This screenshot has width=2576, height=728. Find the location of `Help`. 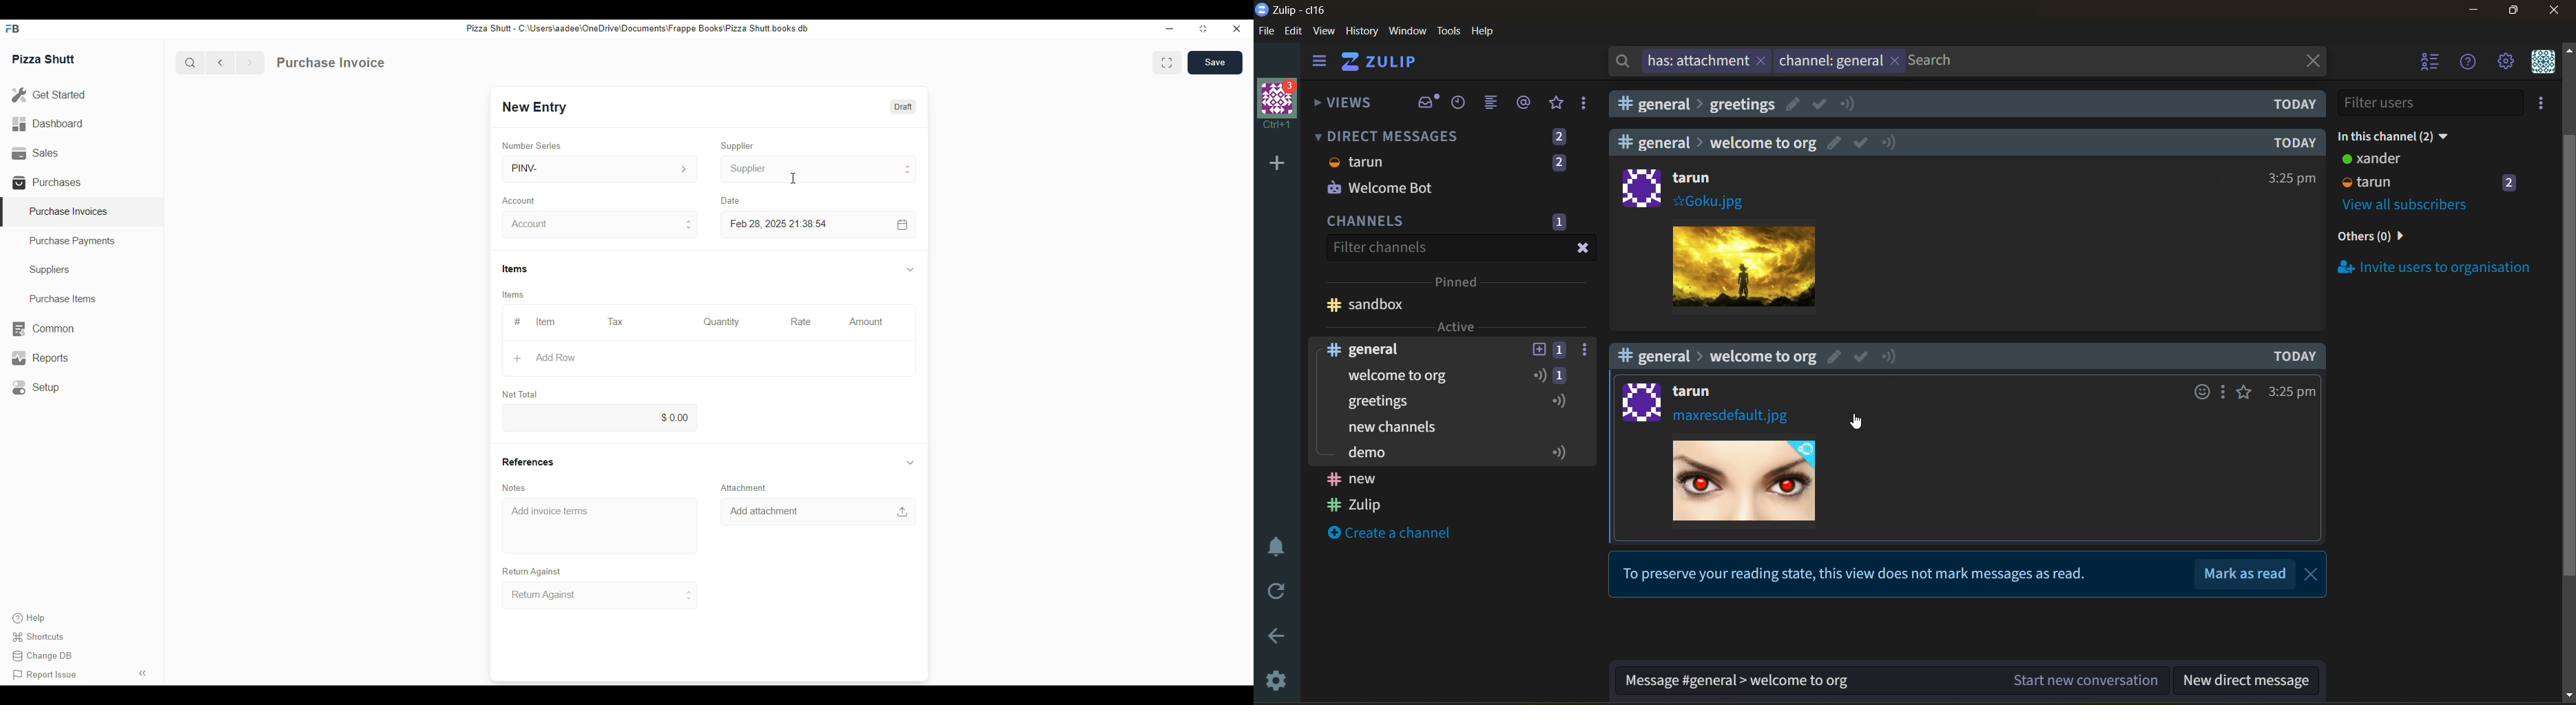

Help is located at coordinates (27, 618).